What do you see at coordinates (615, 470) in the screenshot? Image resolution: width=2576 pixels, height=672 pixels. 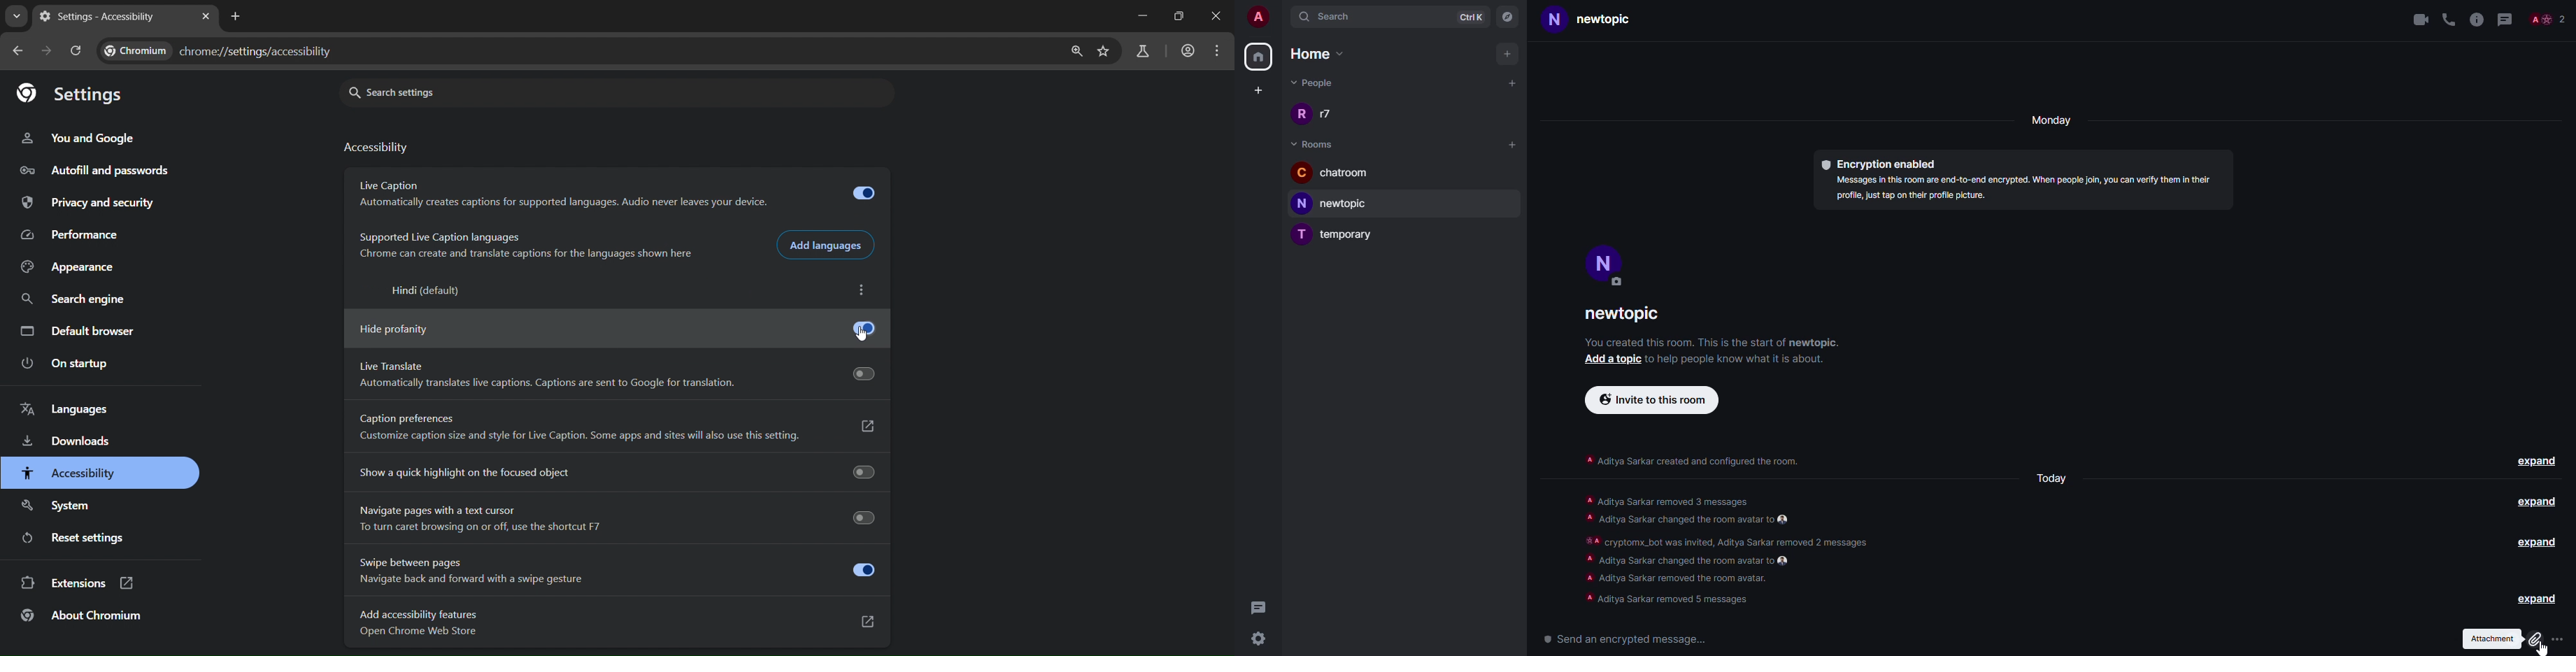 I see `show a quick highlight on the focused object` at bounding box center [615, 470].